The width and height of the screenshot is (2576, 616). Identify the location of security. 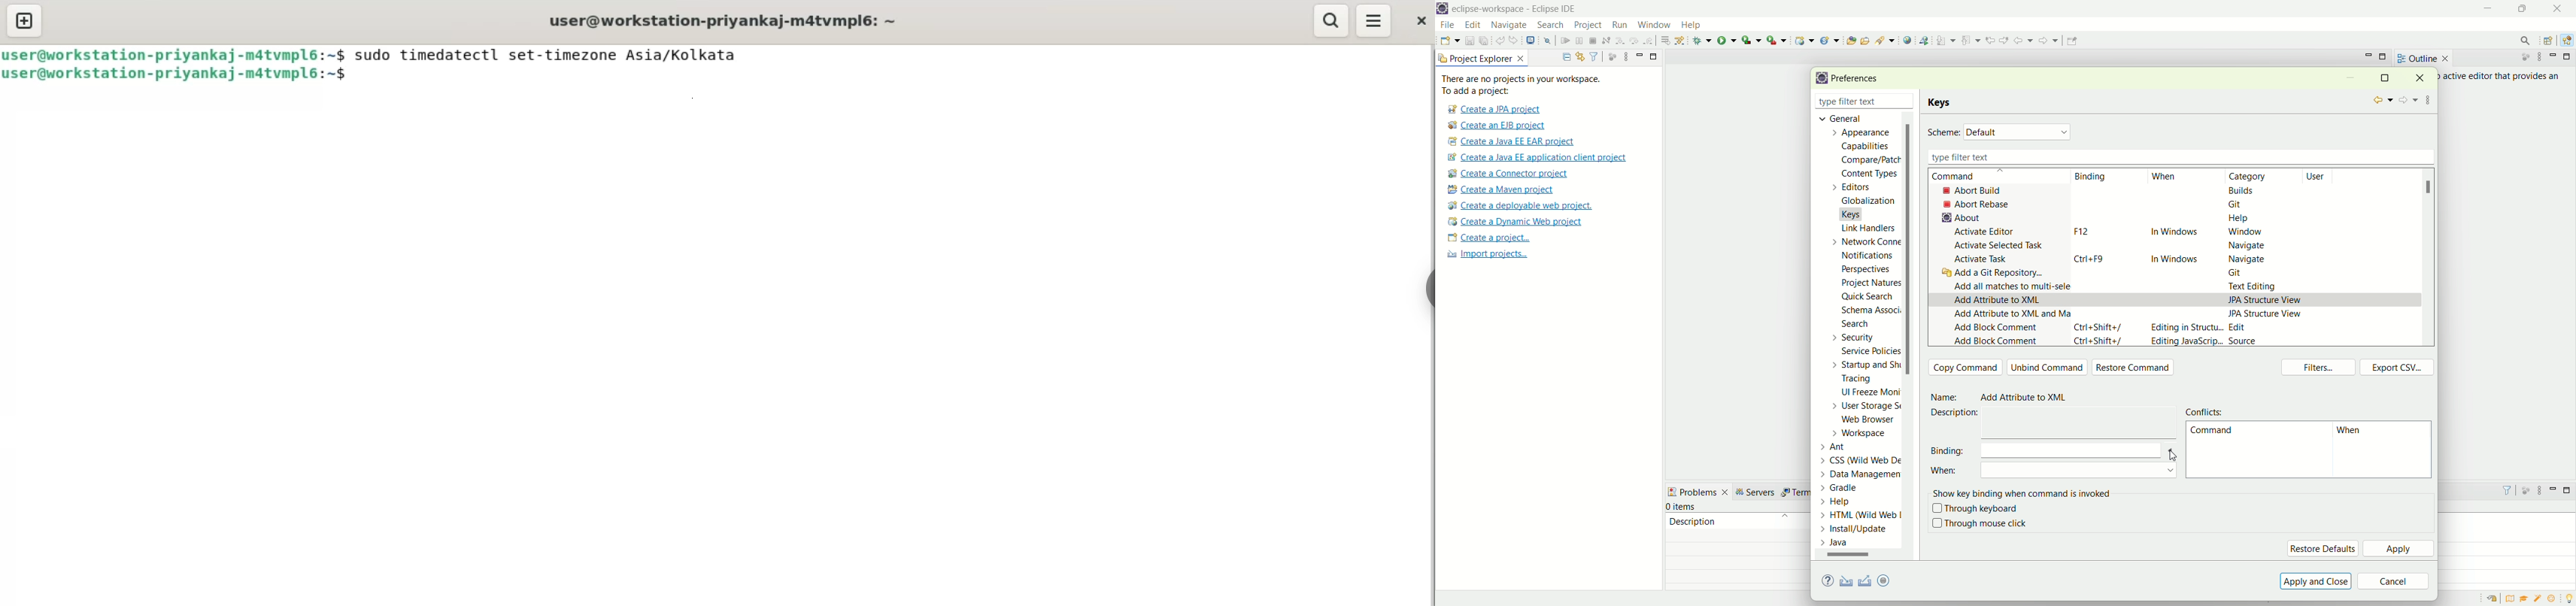
(1850, 337).